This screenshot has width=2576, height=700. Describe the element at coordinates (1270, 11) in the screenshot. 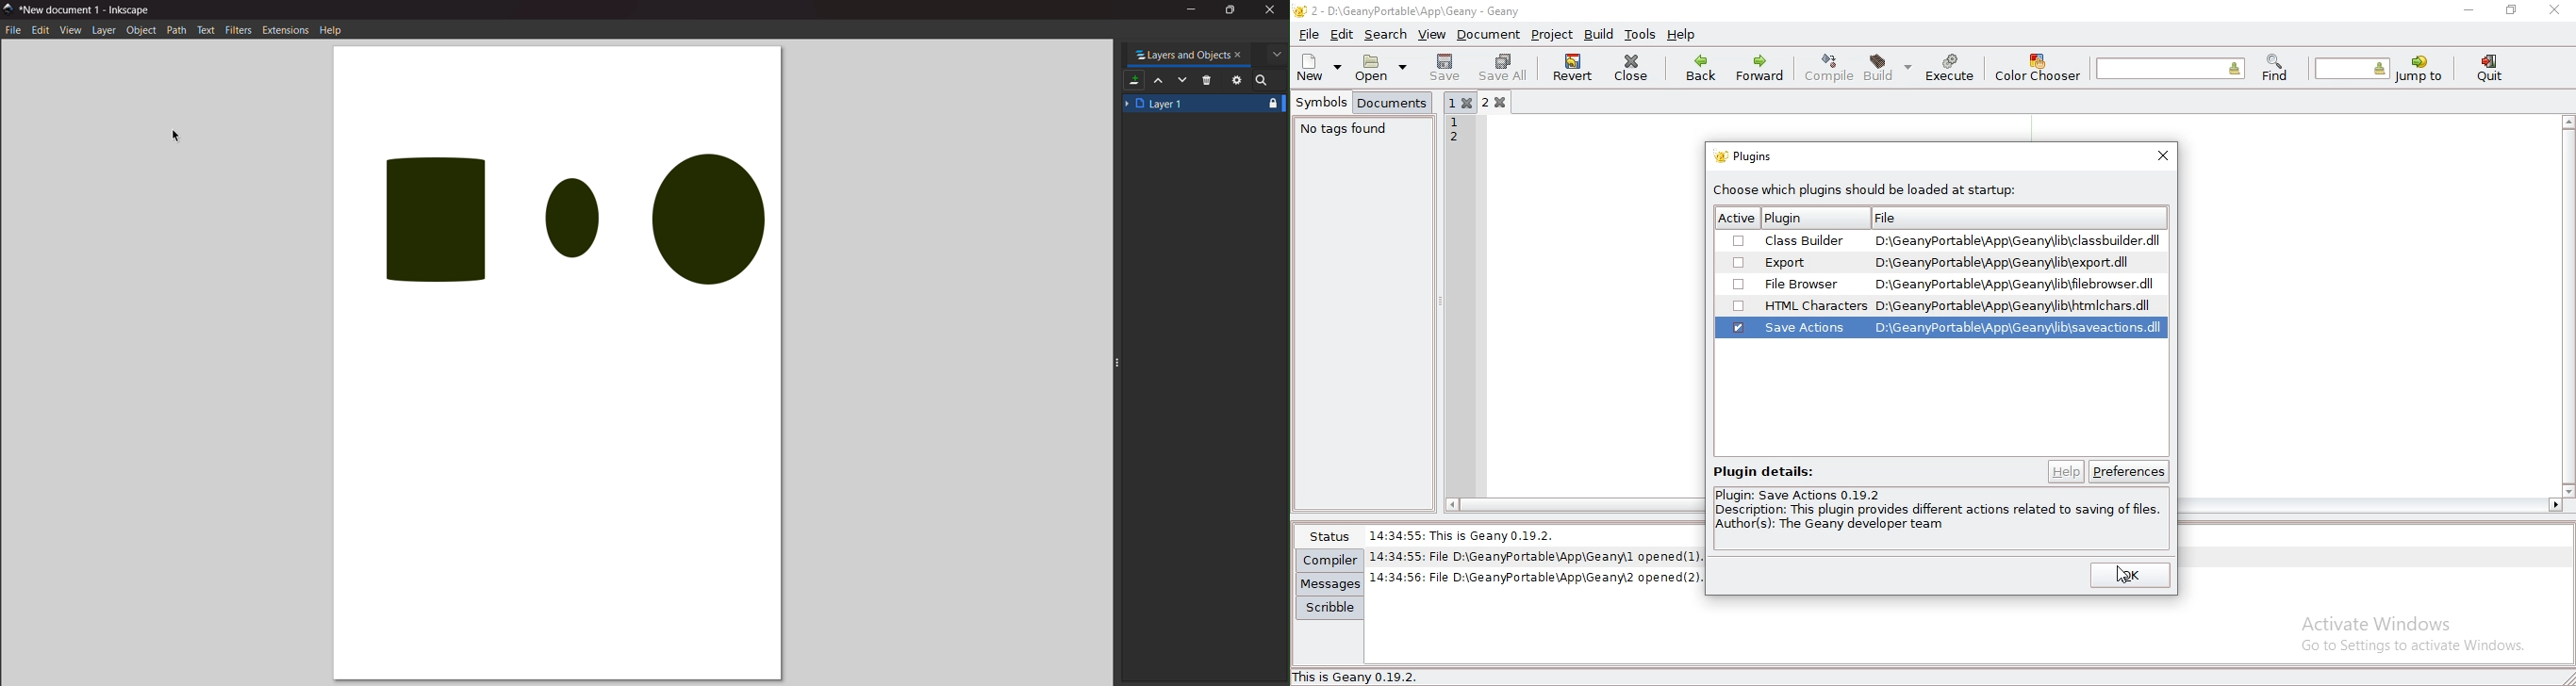

I see `close` at that location.